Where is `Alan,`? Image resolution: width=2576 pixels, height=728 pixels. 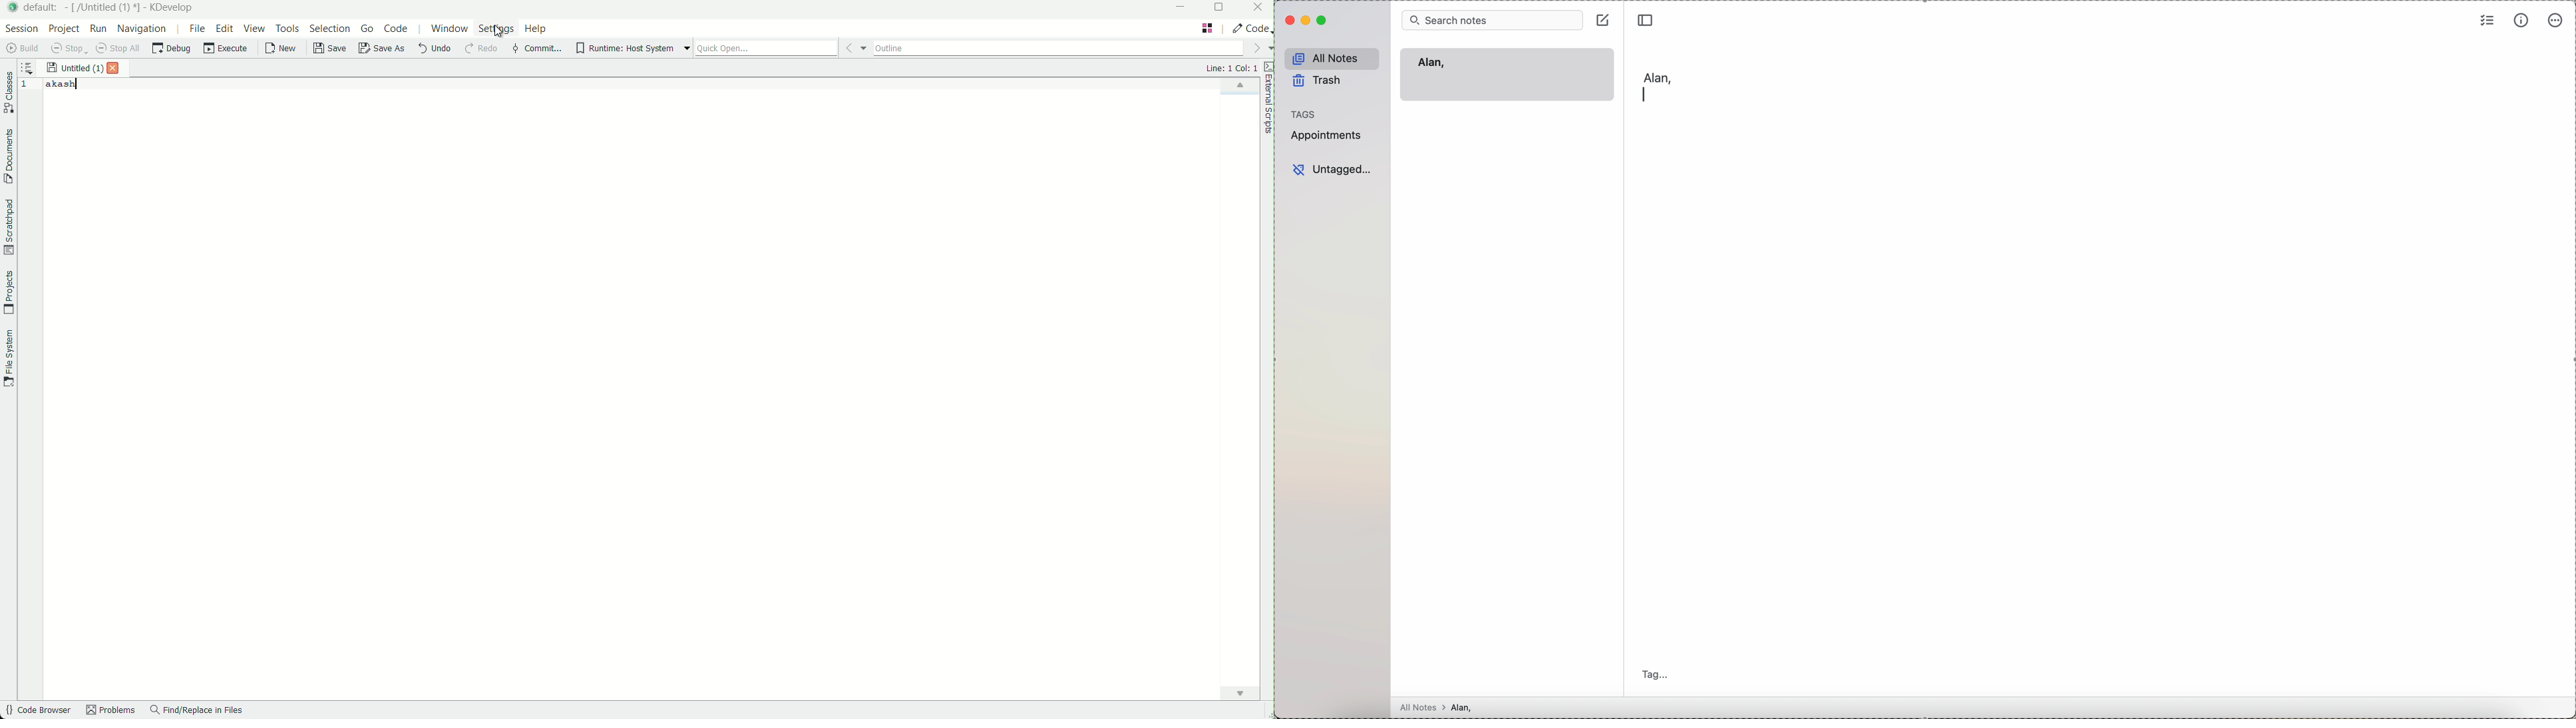 Alan, is located at coordinates (1657, 76).